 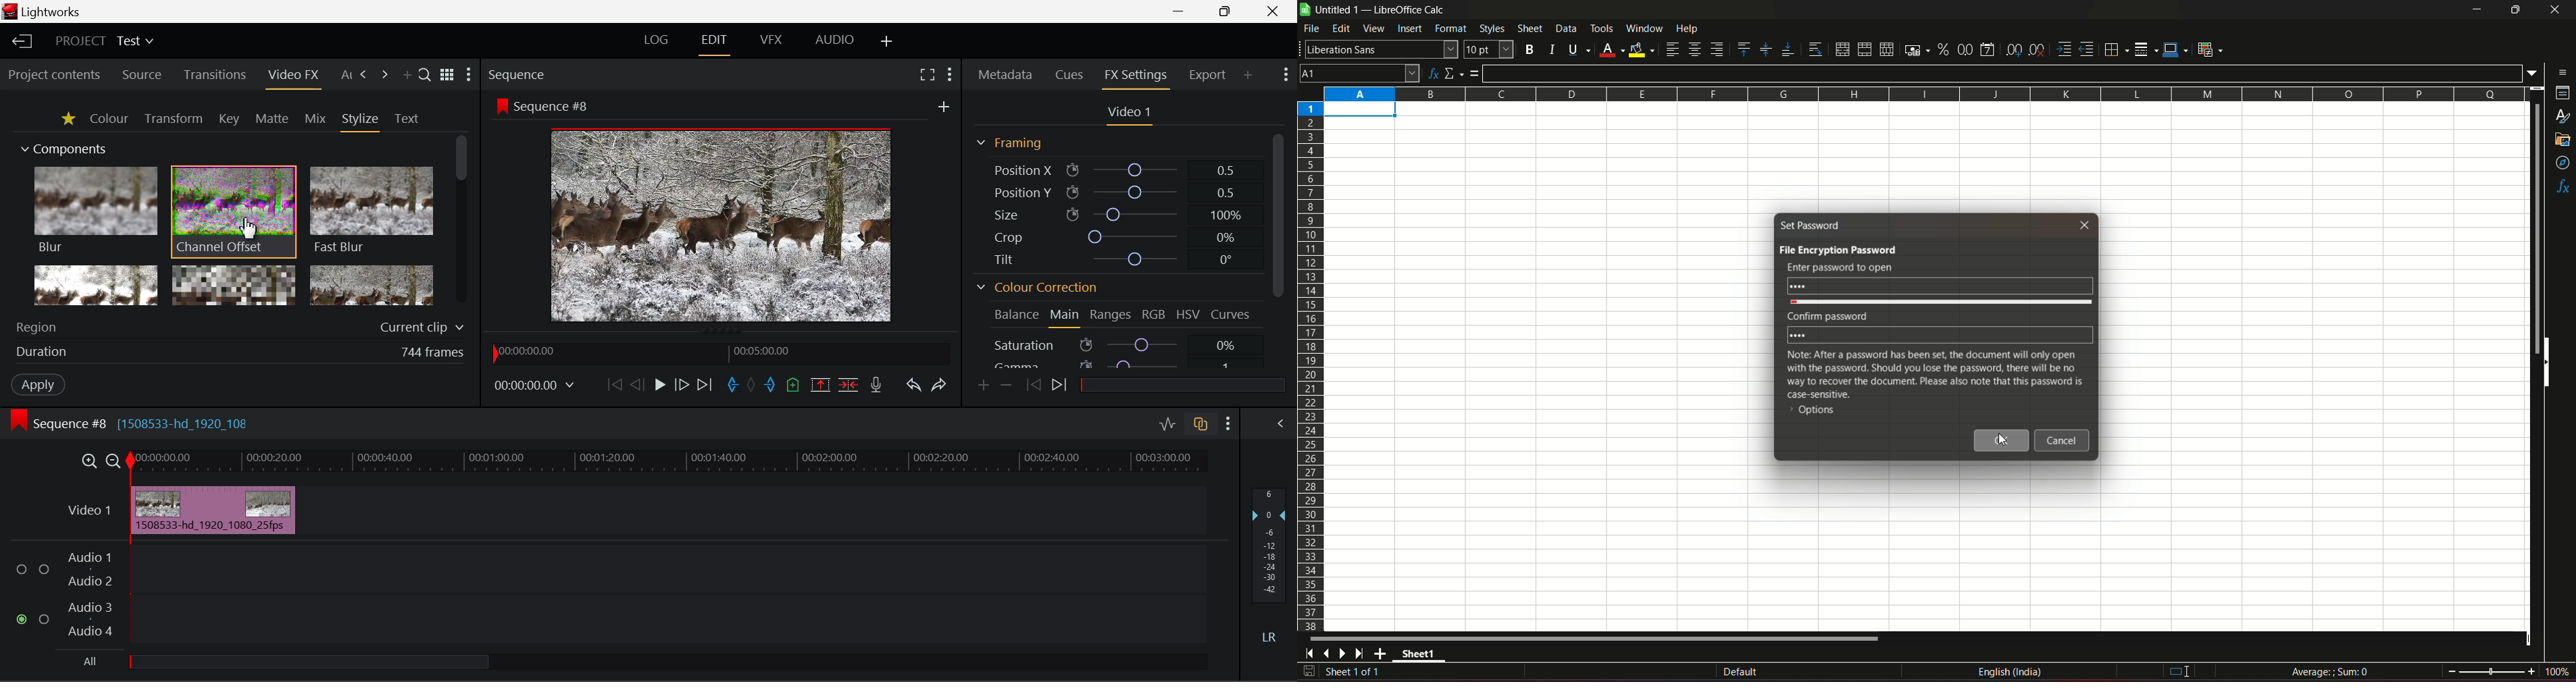 What do you see at coordinates (1598, 639) in the screenshot?
I see `horizontal scroll` at bounding box center [1598, 639].